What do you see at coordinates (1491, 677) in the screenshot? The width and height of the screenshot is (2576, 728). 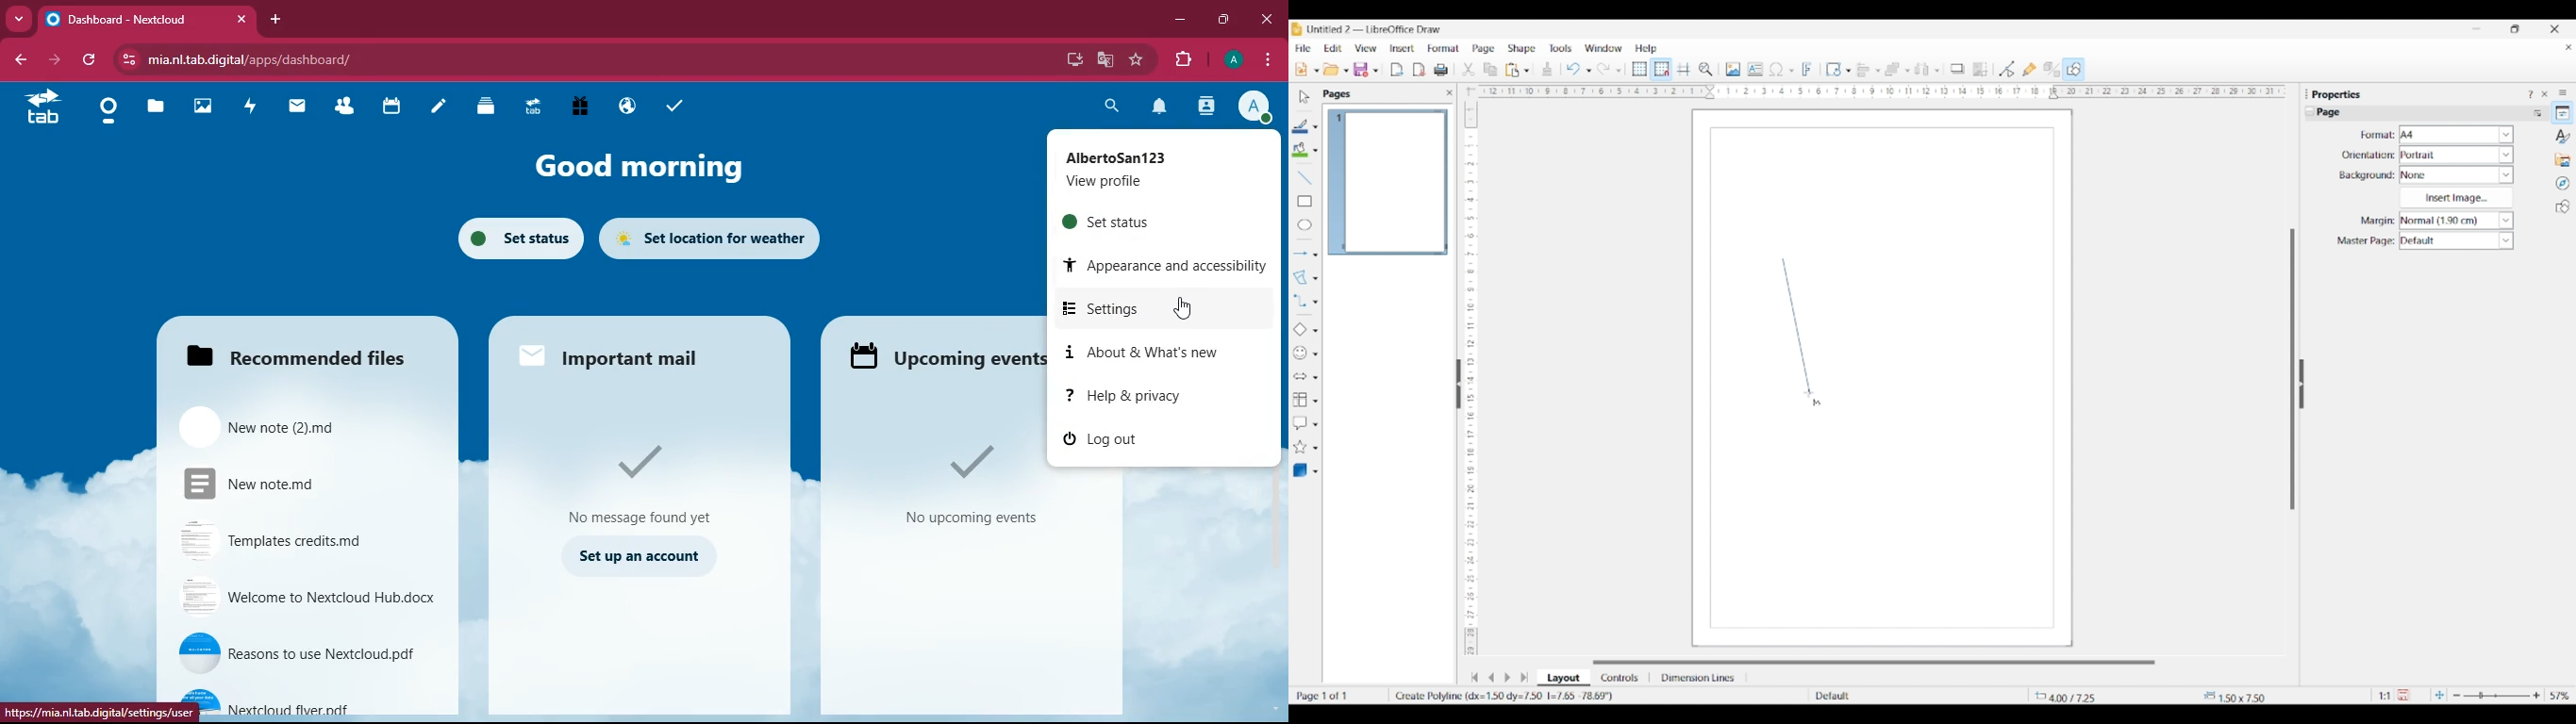 I see `Move to previous slide` at bounding box center [1491, 677].